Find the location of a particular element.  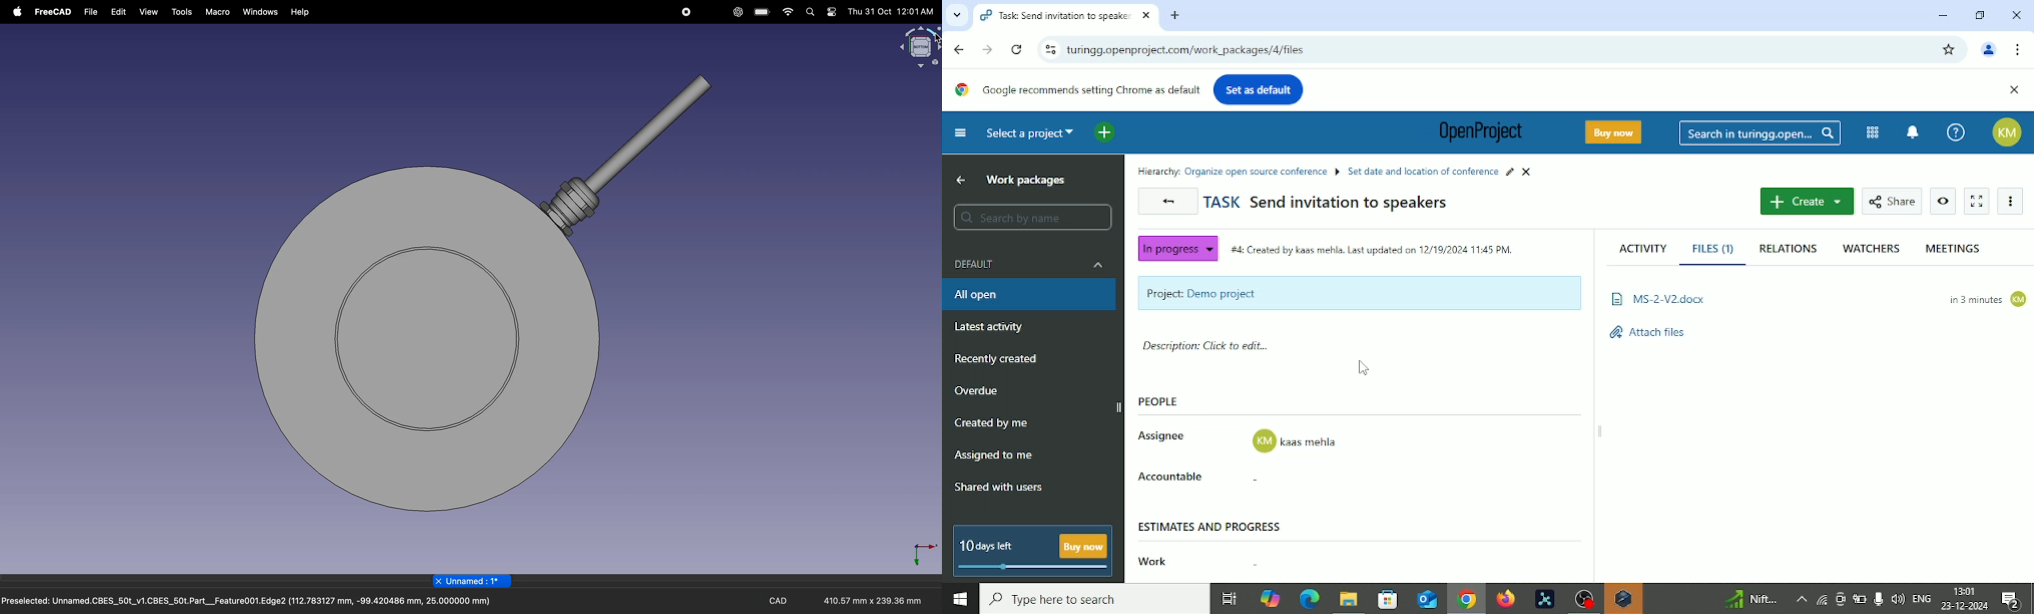

10 days left is located at coordinates (988, 547).